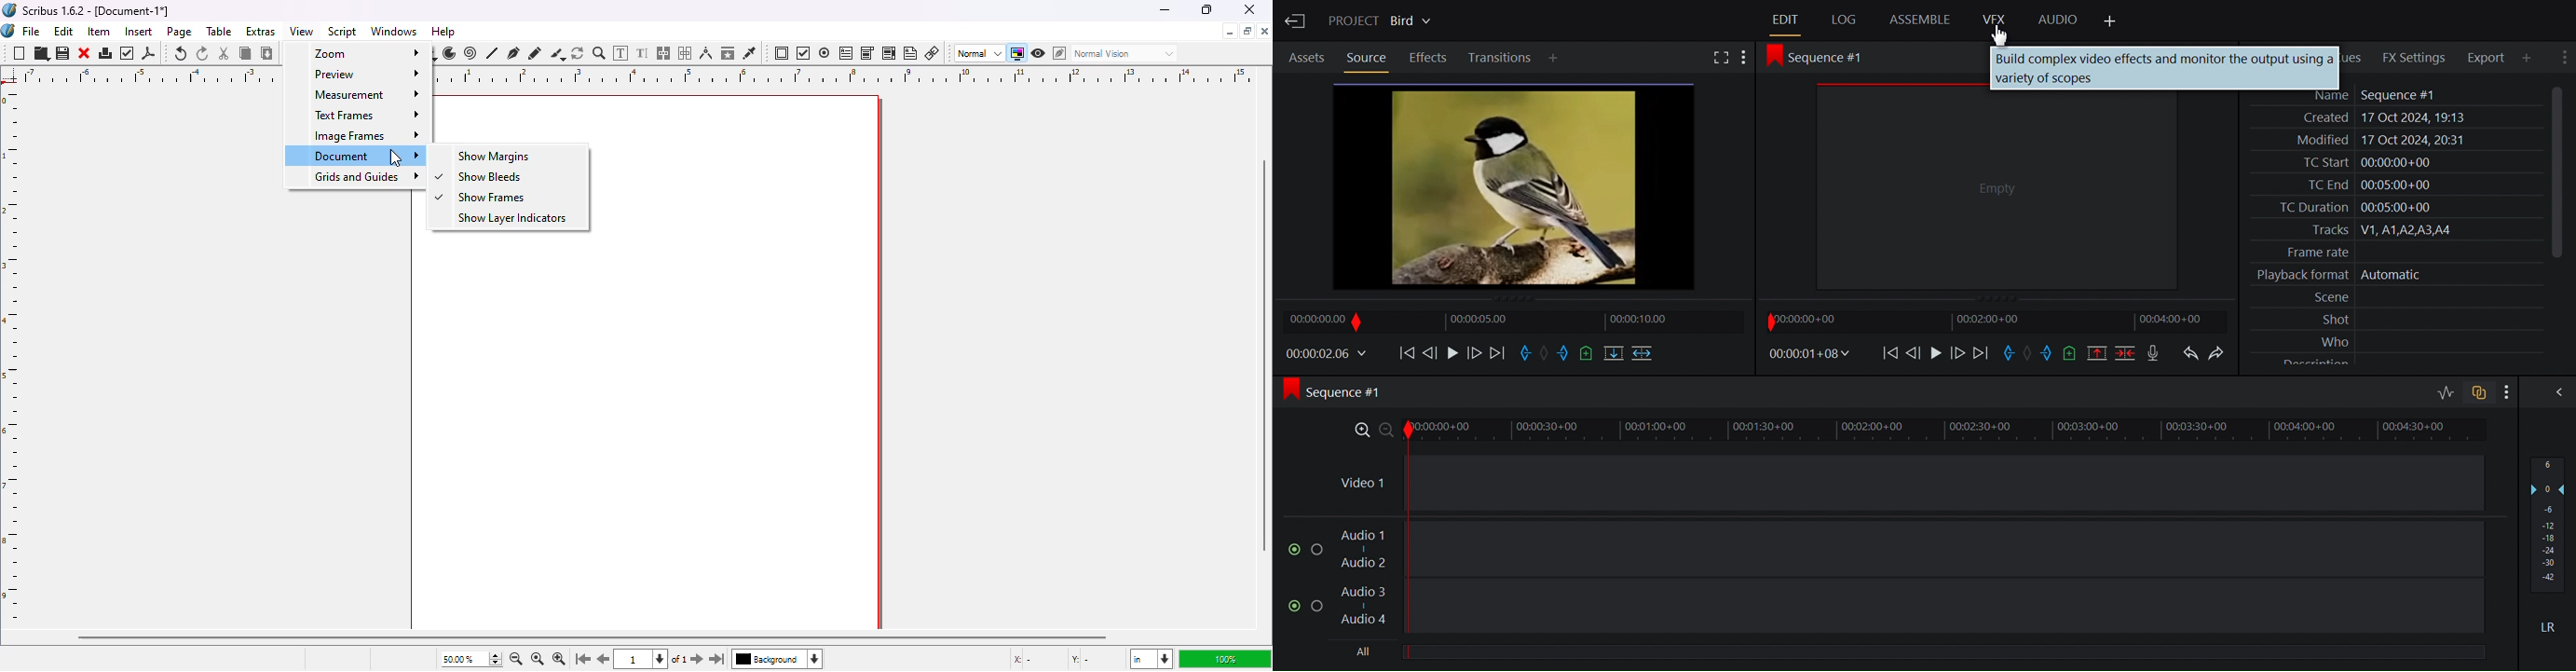 The height and width of the screenshot is (672, 2576). What do you see at coordinates (506, 218) in the screenshot?
I see `show layer indicators` at bounding box center [506, 218].